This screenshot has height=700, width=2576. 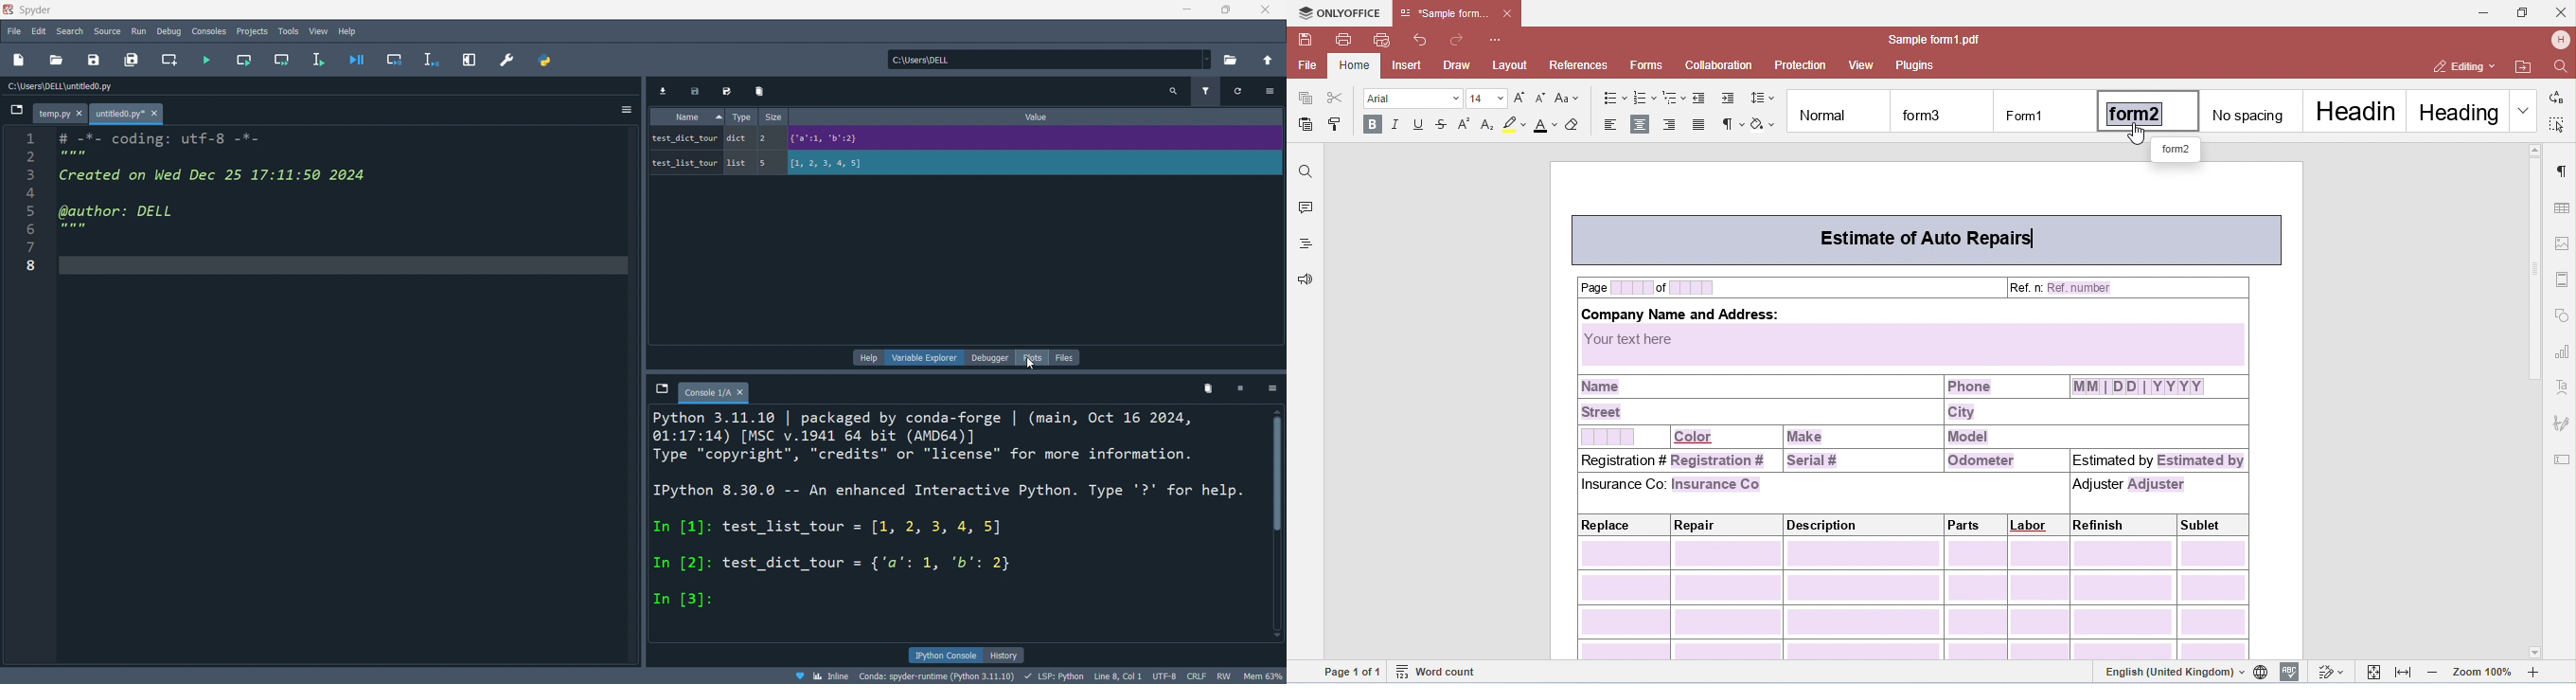 What do you see at coordinates (1190, 10) in the screenshot?
I see `minimize` at bounding box center [1190, 10].